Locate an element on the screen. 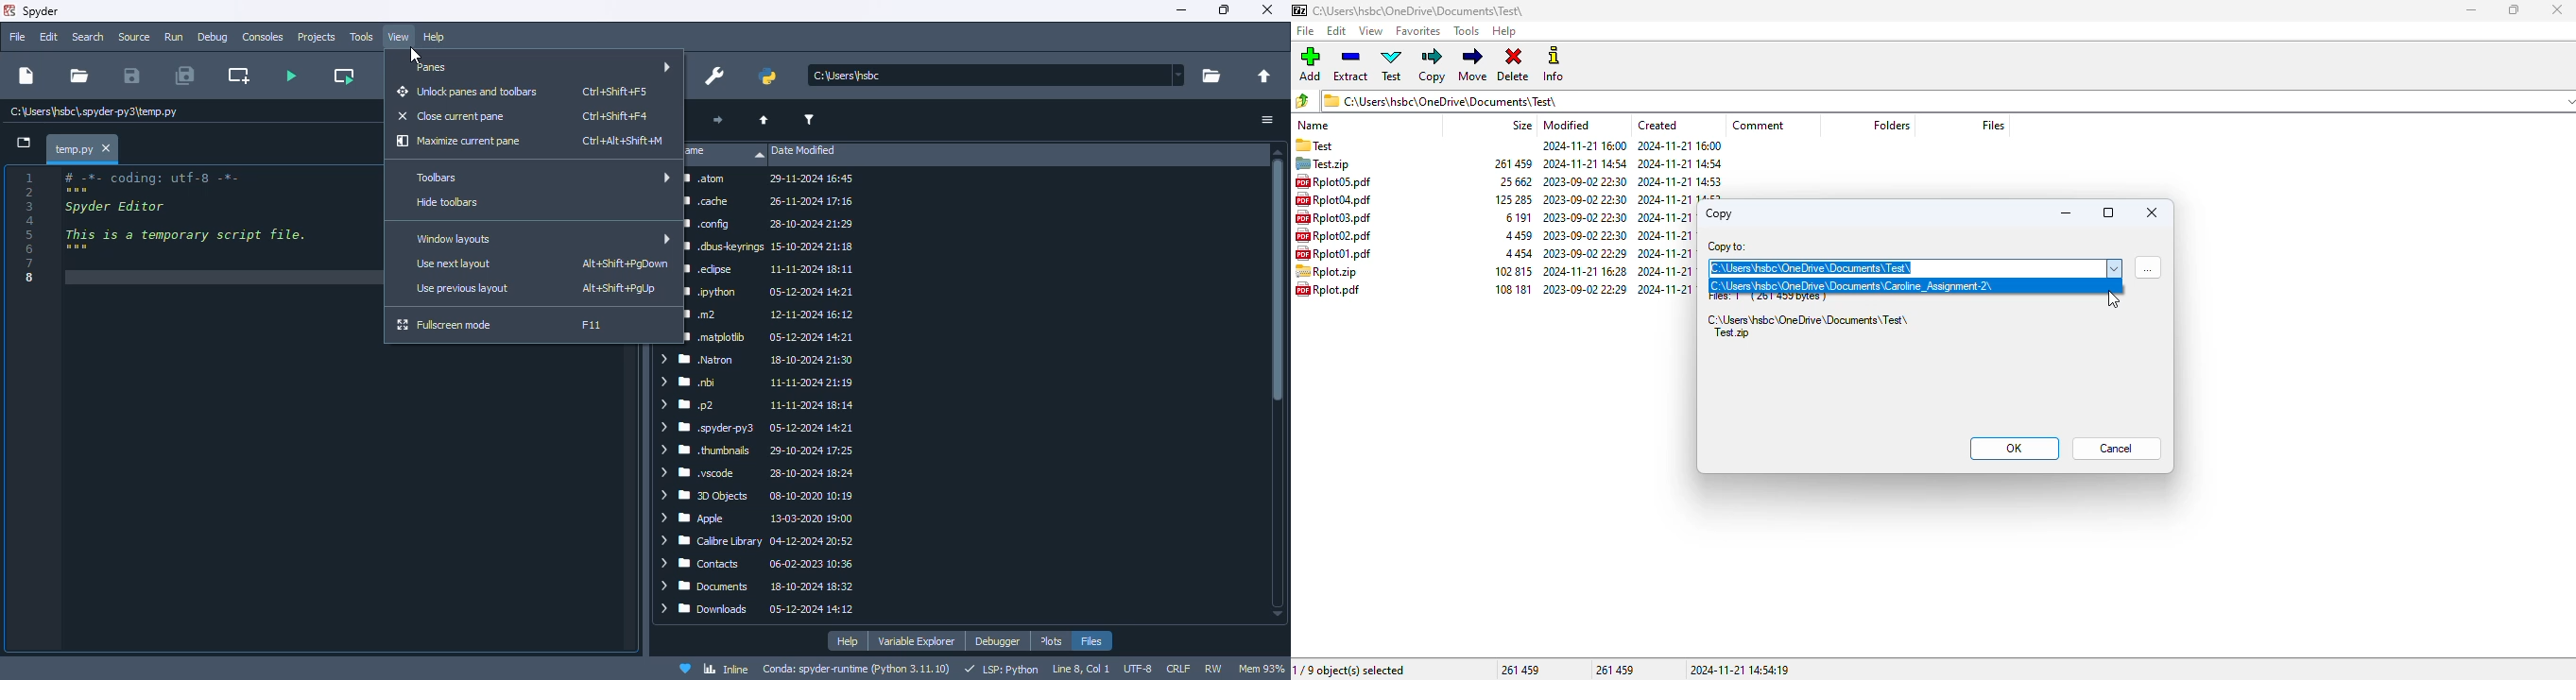 Image resolution: width=2576 pixels, height=700 pixels. PYTHONPATH manager is located at coordinates (768, 76).